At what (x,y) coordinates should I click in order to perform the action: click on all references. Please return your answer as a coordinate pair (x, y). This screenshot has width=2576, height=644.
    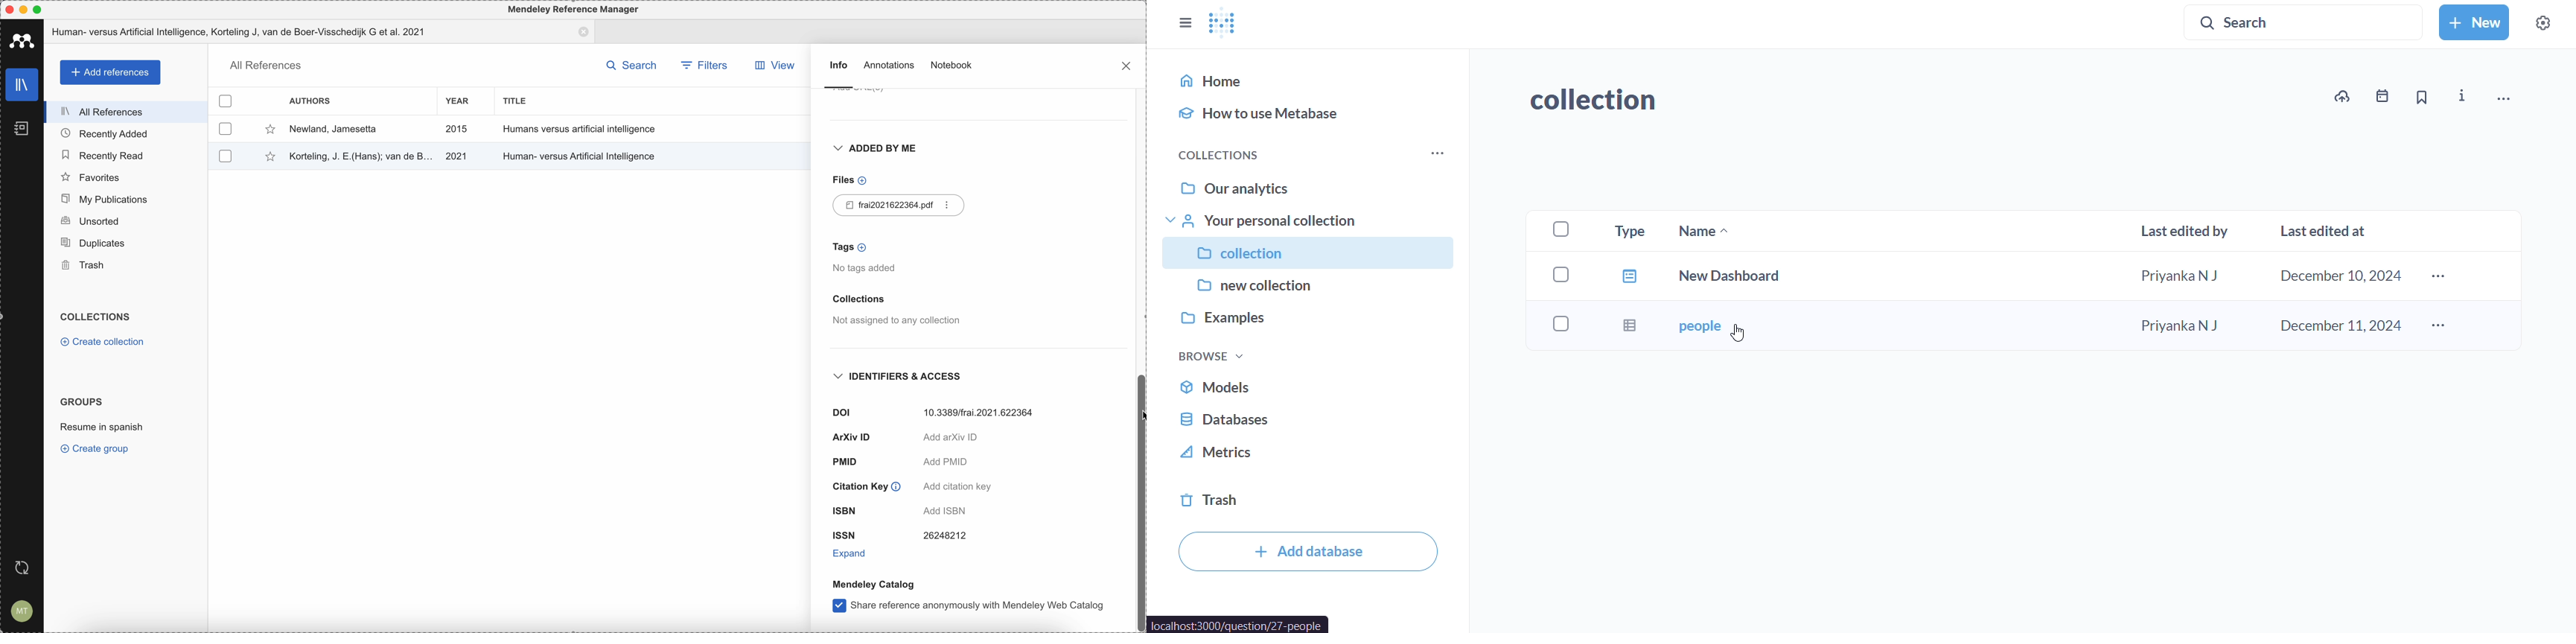
    Looking at the image, I should click on (126, 112).